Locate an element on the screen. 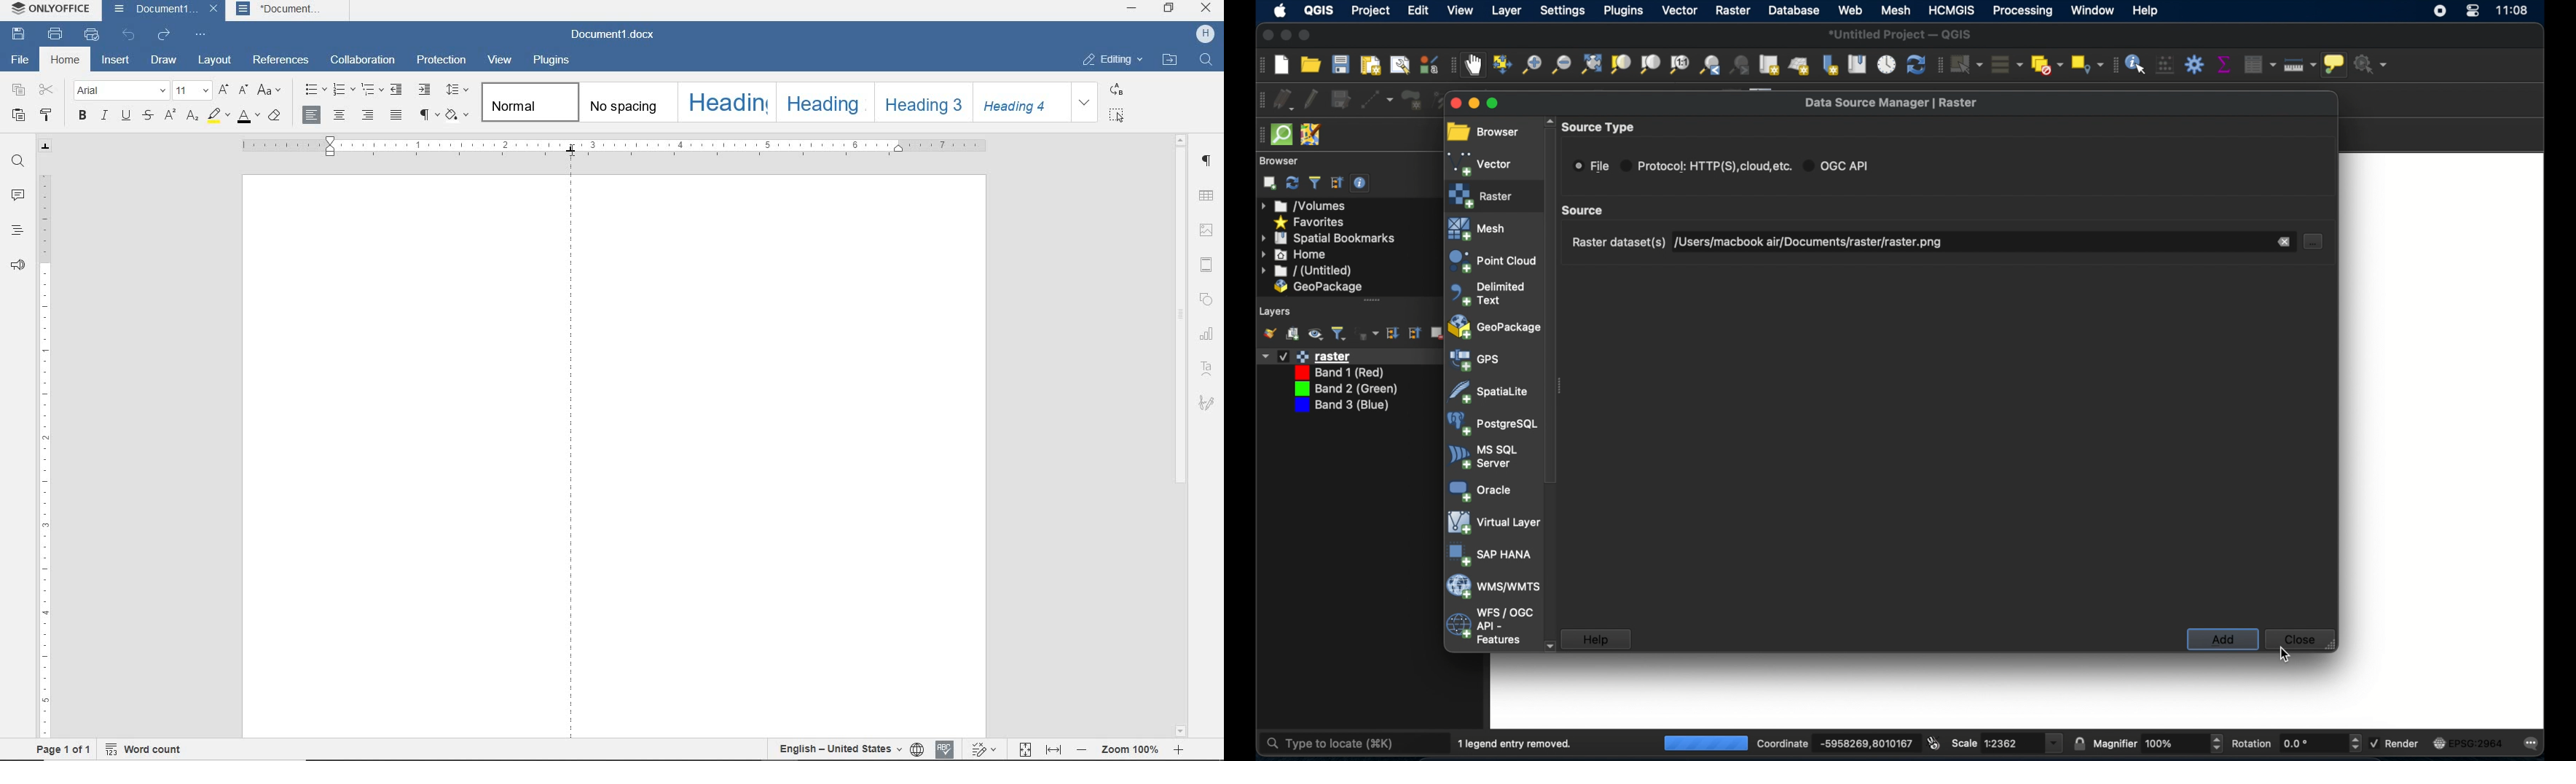  close is located at coordinates (212, 11).